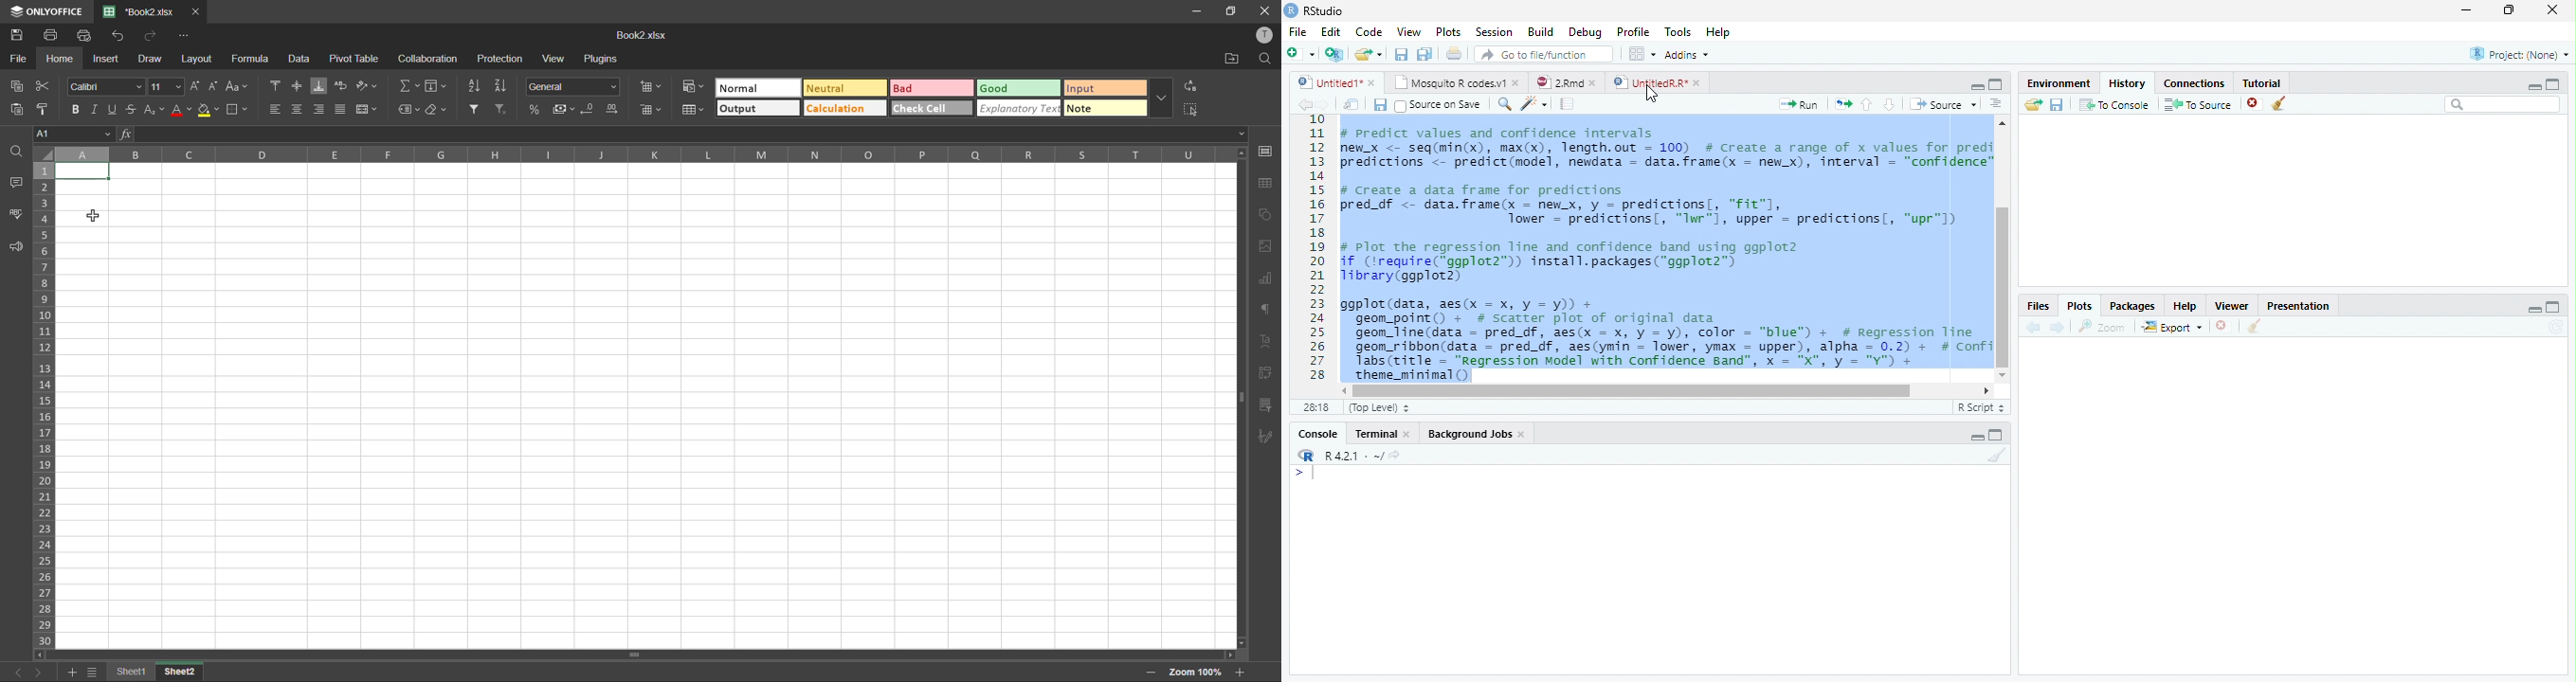 This screenshot has height=700, width=2576. What do you see at coordinates (342, 108) in the screenshot?
I see `justified` at bounding box center [342, 108].